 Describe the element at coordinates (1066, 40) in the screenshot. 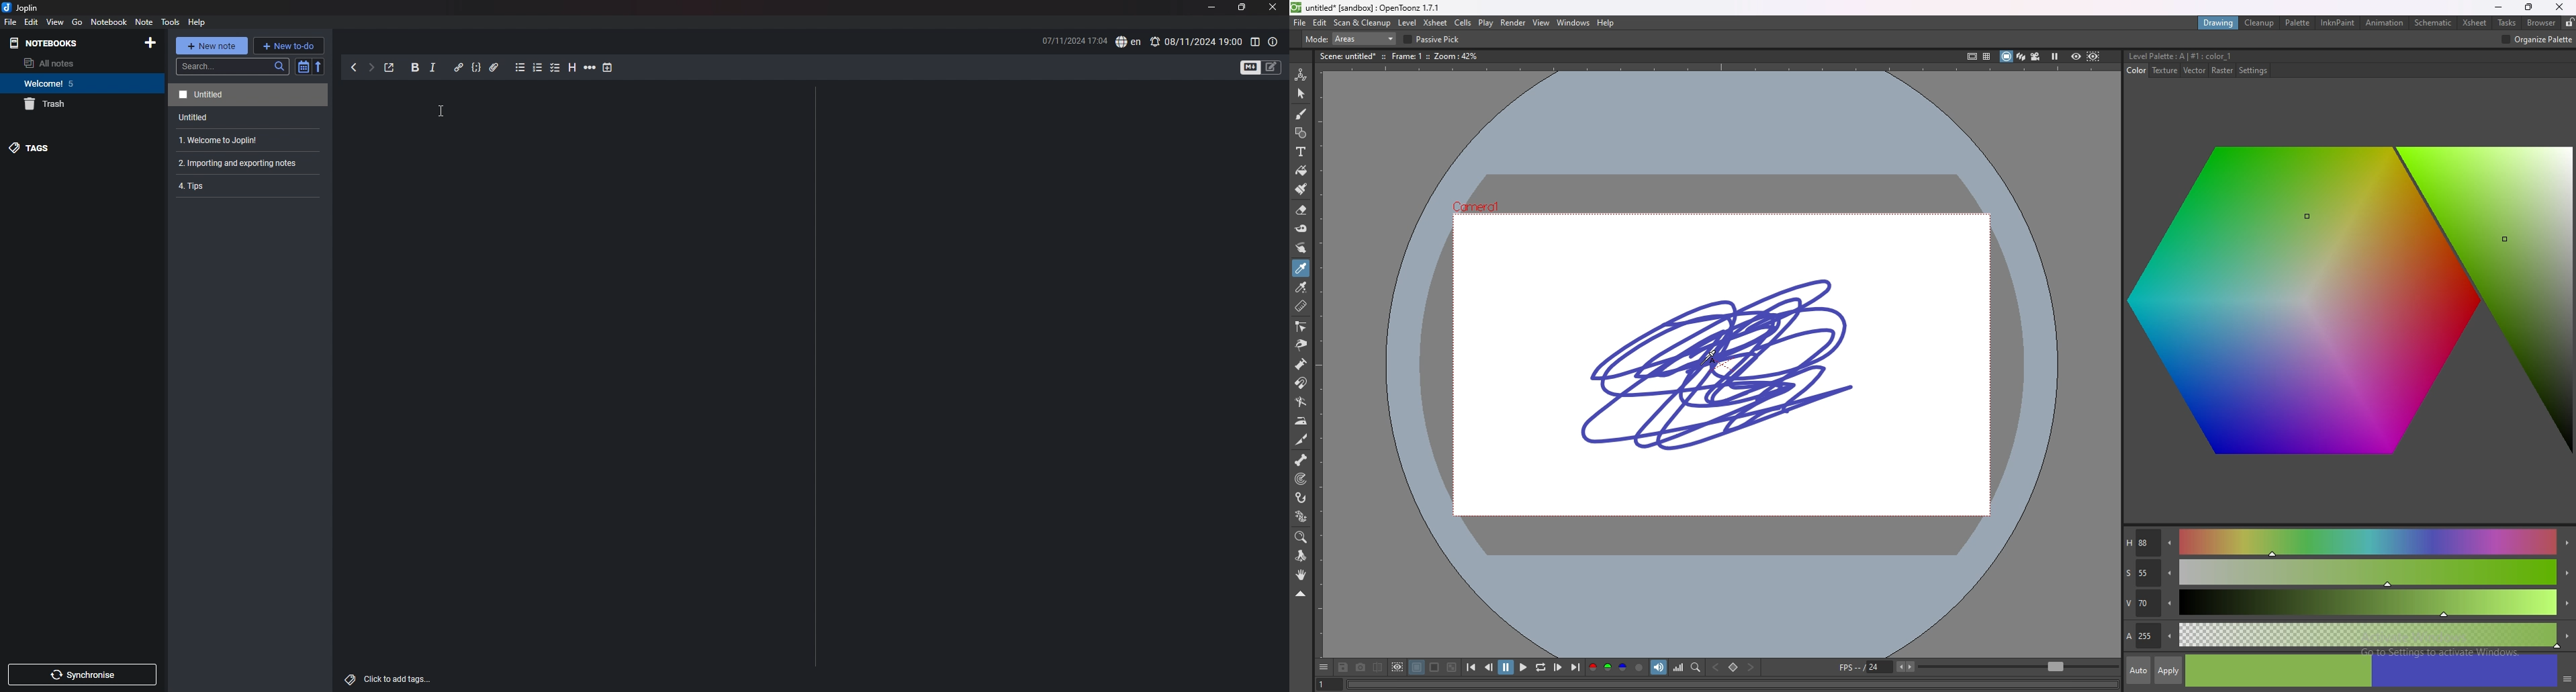

I see `date and time` at that location.